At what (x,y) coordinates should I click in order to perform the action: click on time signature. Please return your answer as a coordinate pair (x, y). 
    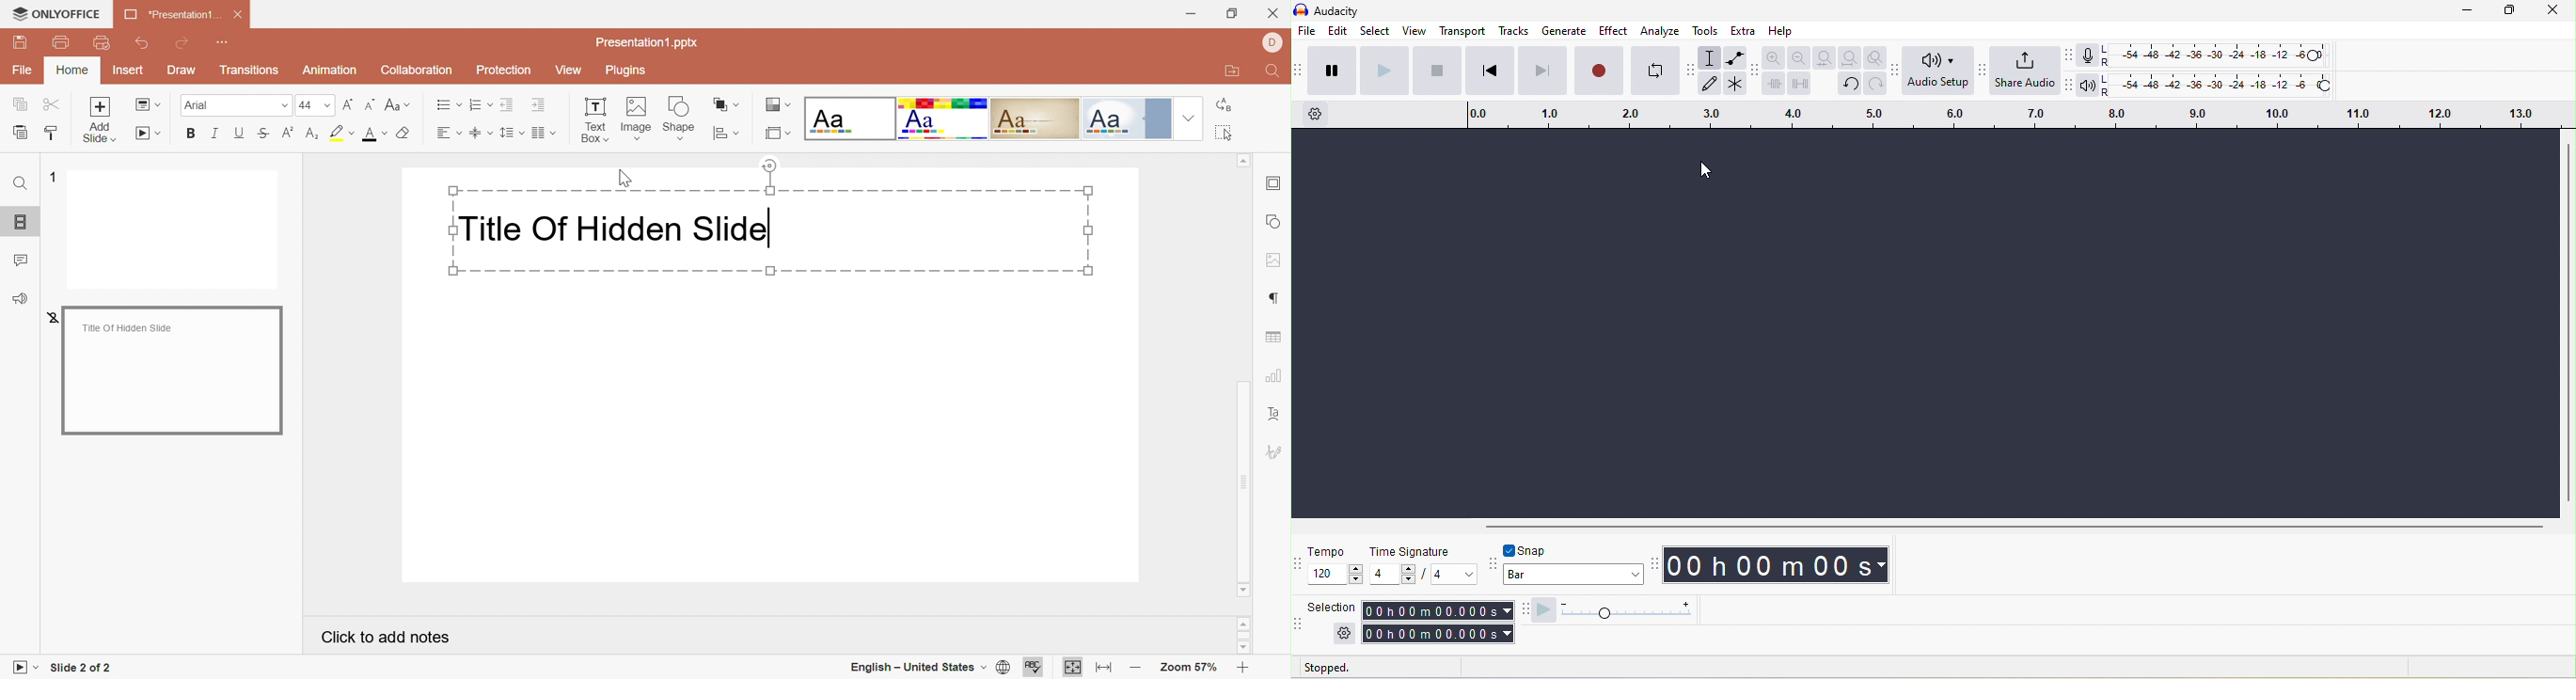
    Looking at the image, I should click on (1422, 564).